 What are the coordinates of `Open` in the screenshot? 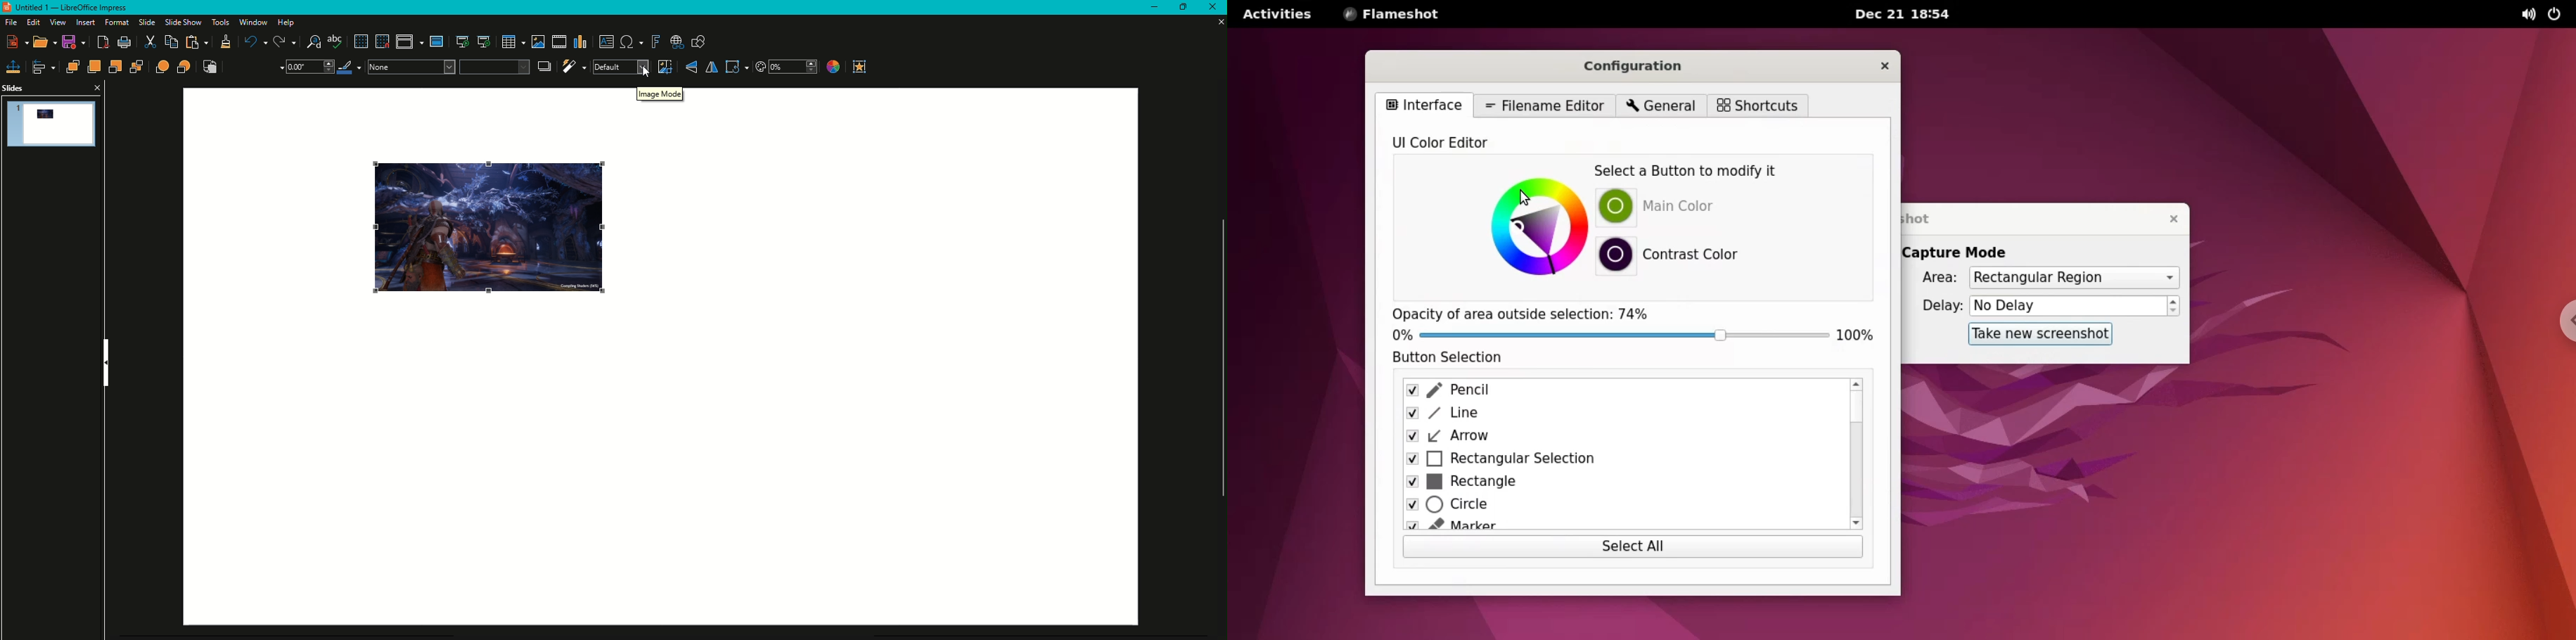 It's located at (45, 43).